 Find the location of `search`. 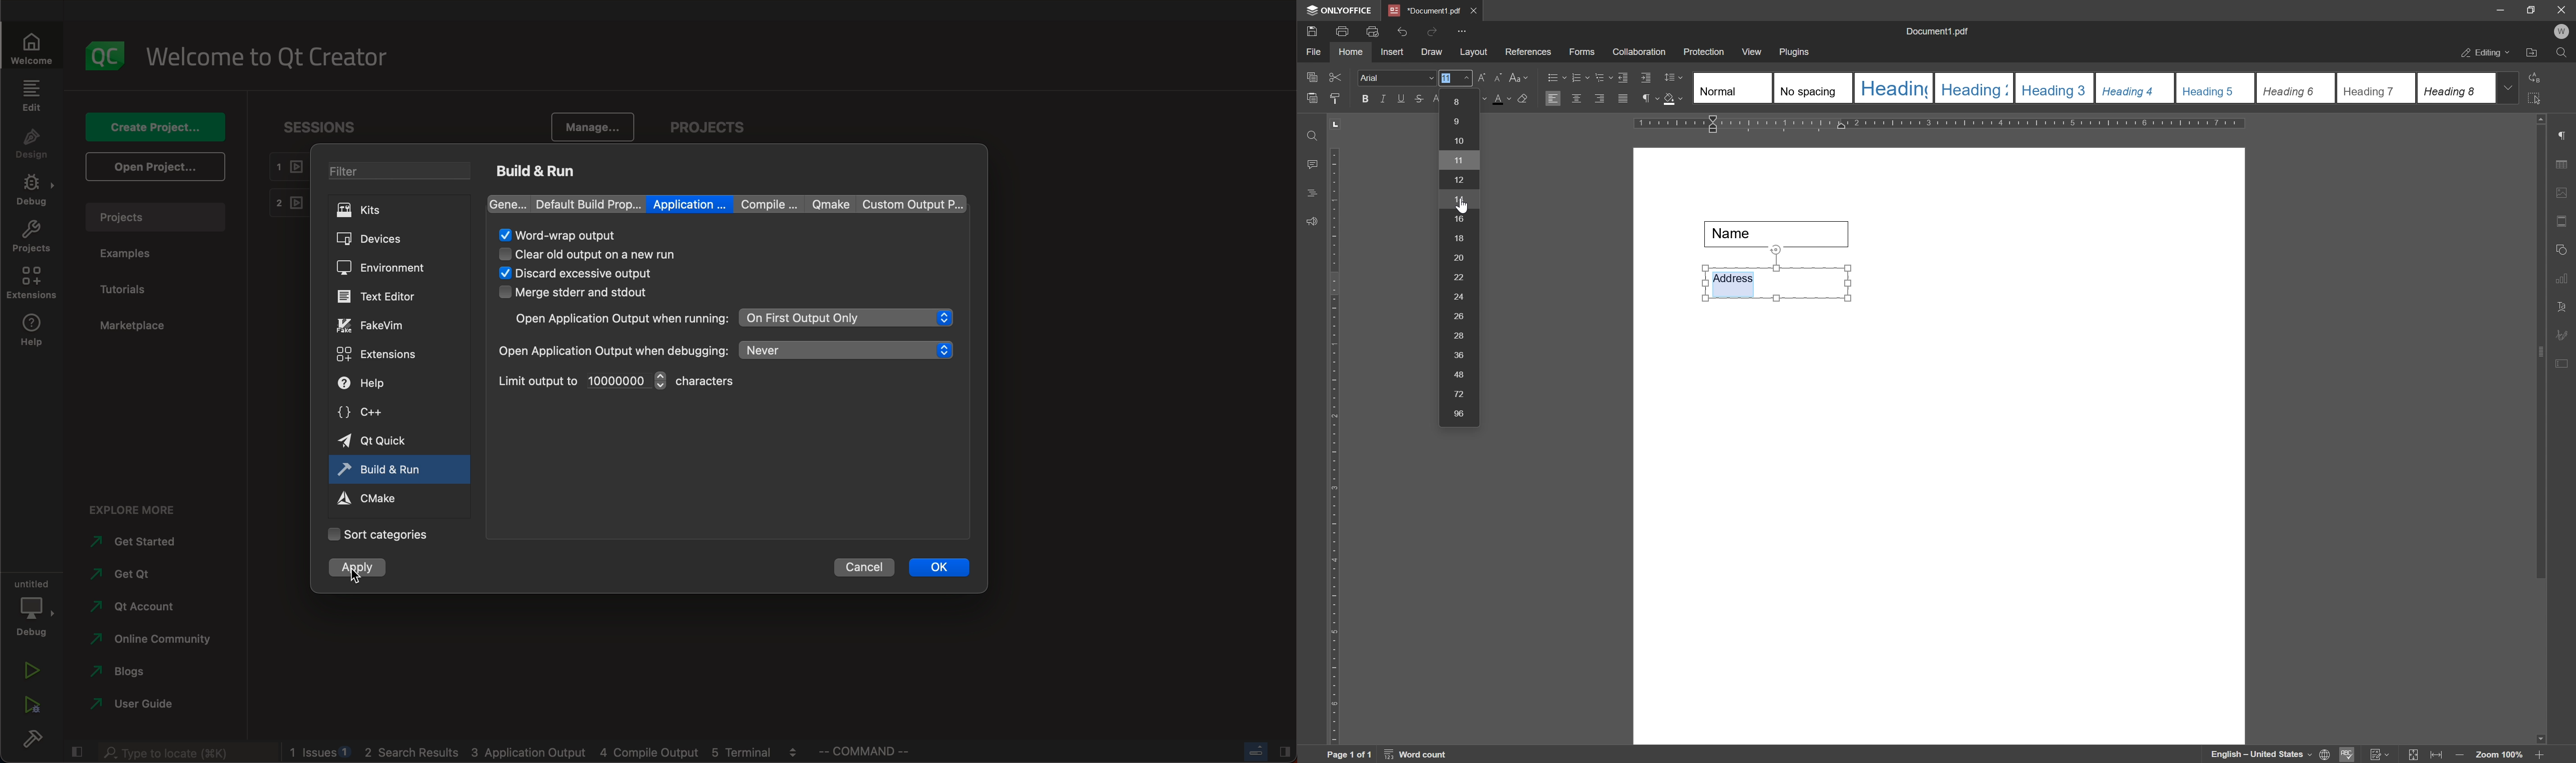

search is located at coordinates (189, 753).